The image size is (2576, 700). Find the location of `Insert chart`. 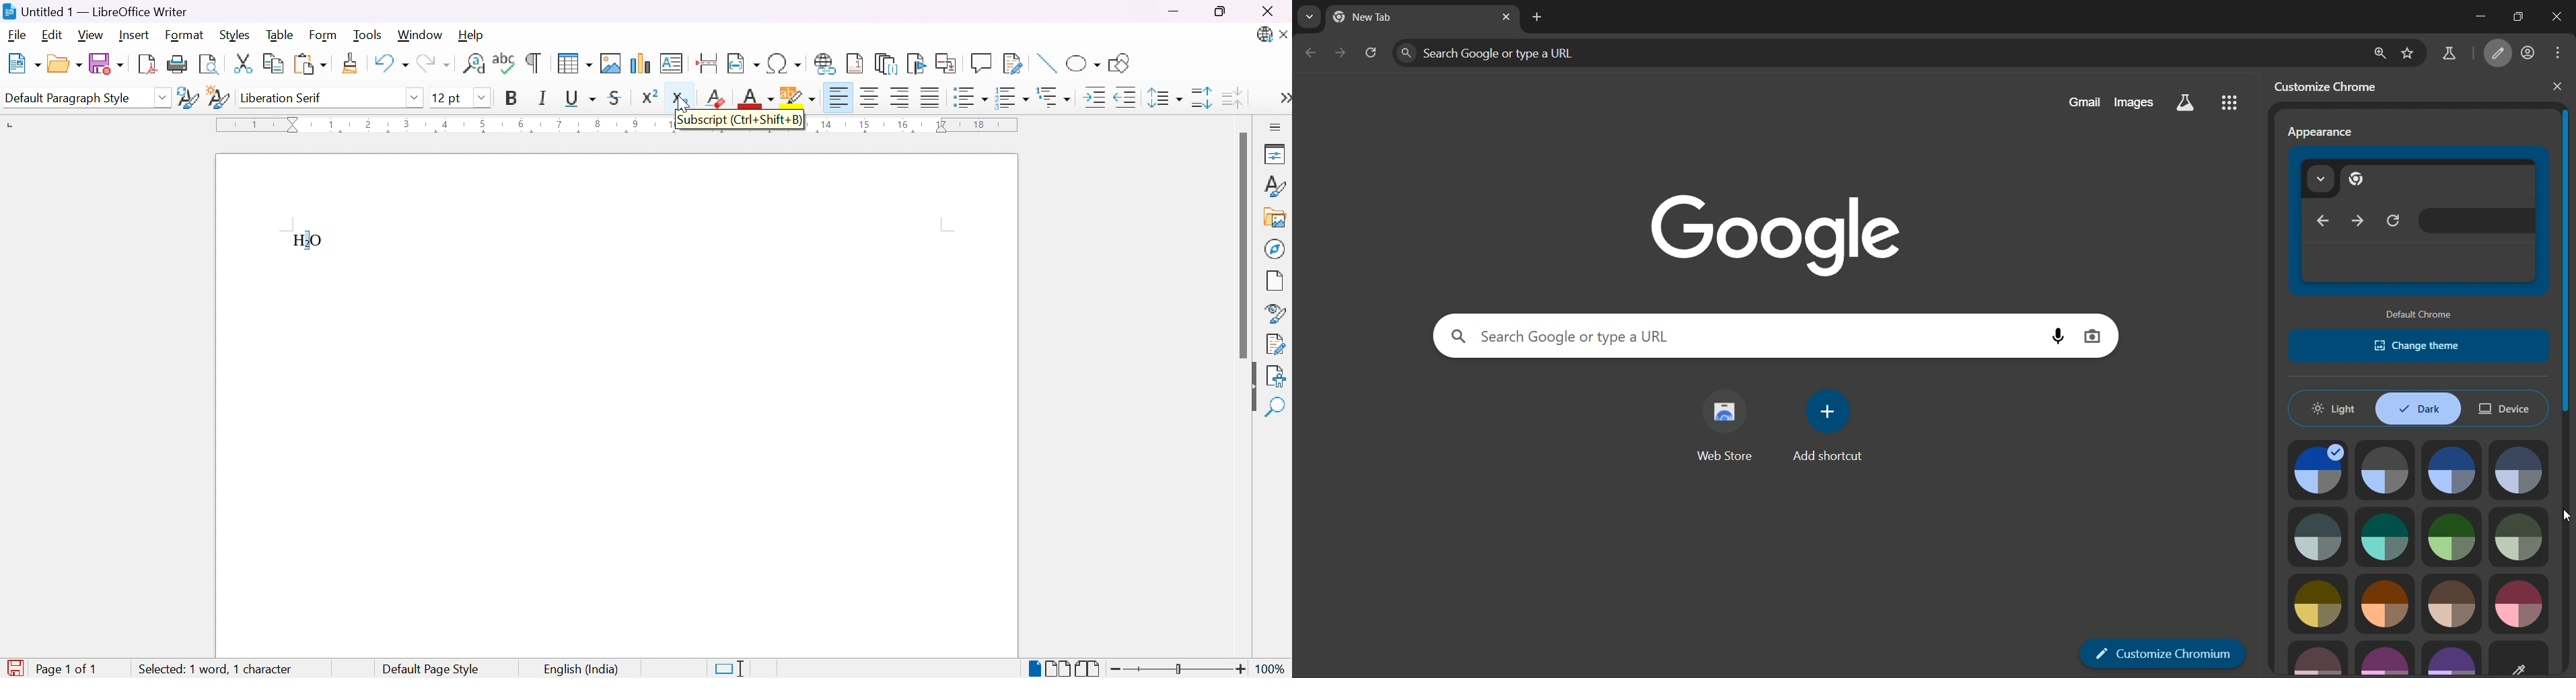

Insert chart is located at coordinates (642, 65).